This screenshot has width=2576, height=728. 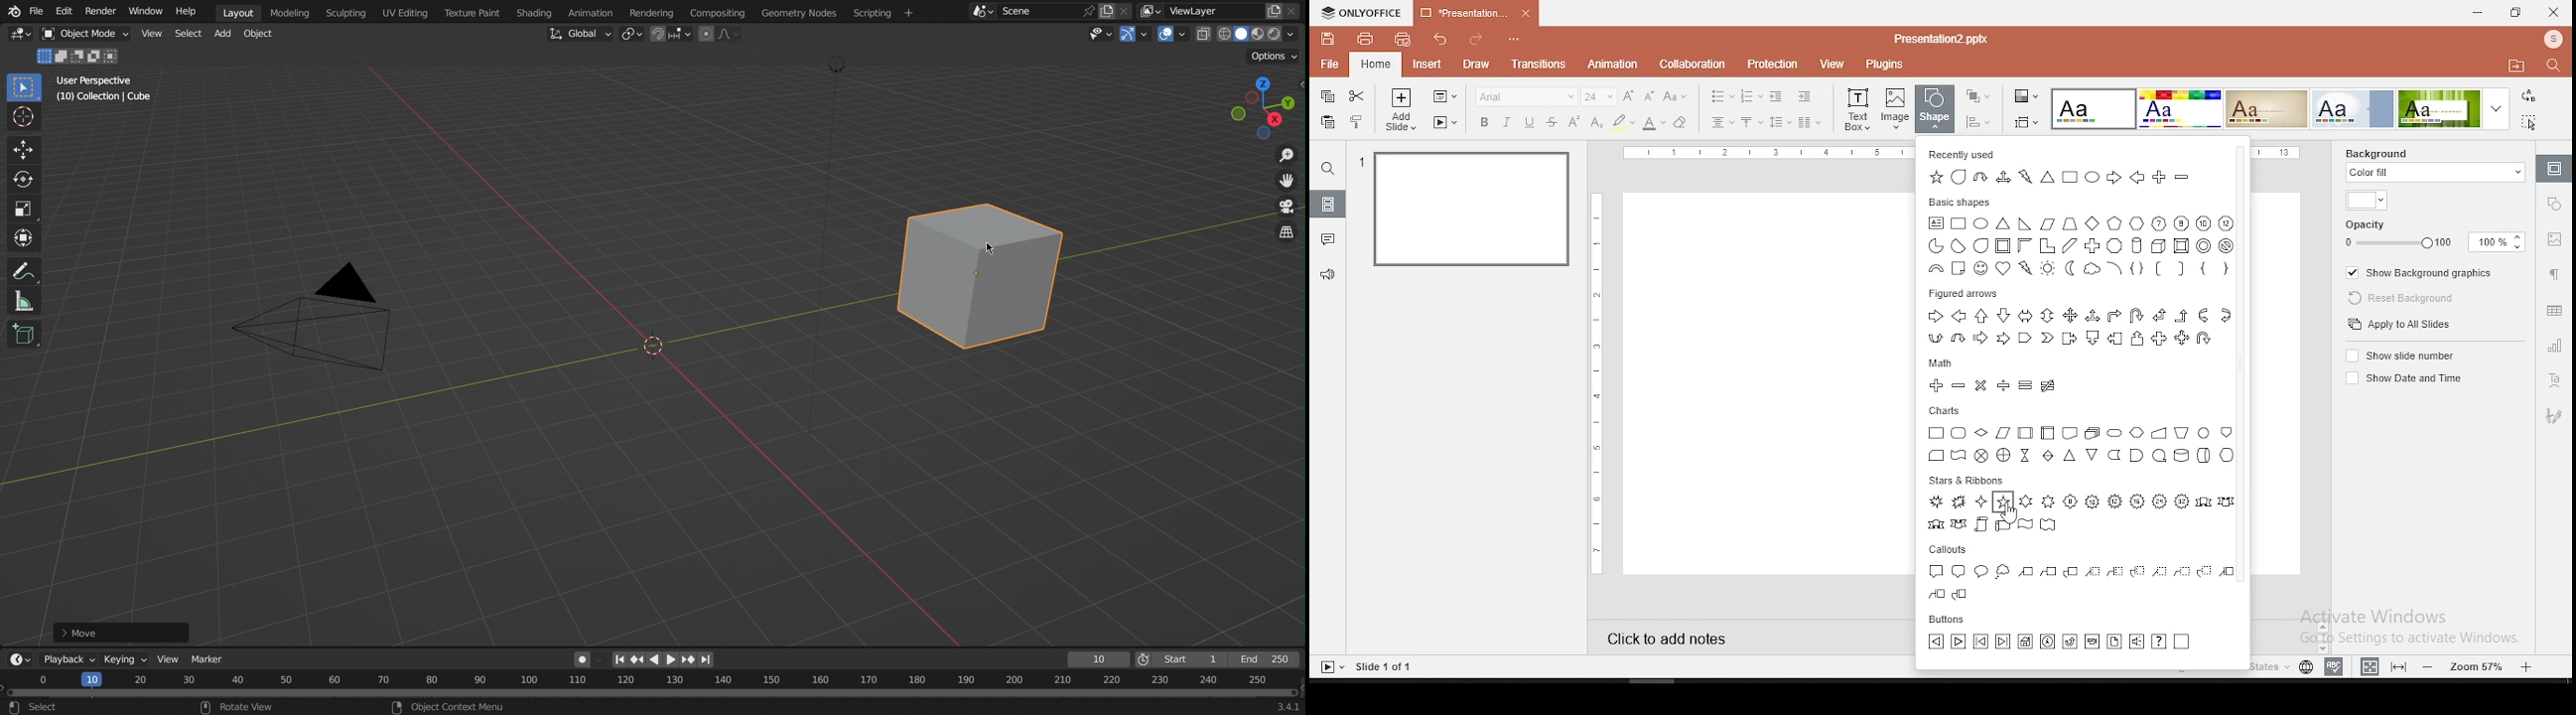 I want to click on subscript, so click(x=1596, y=122).